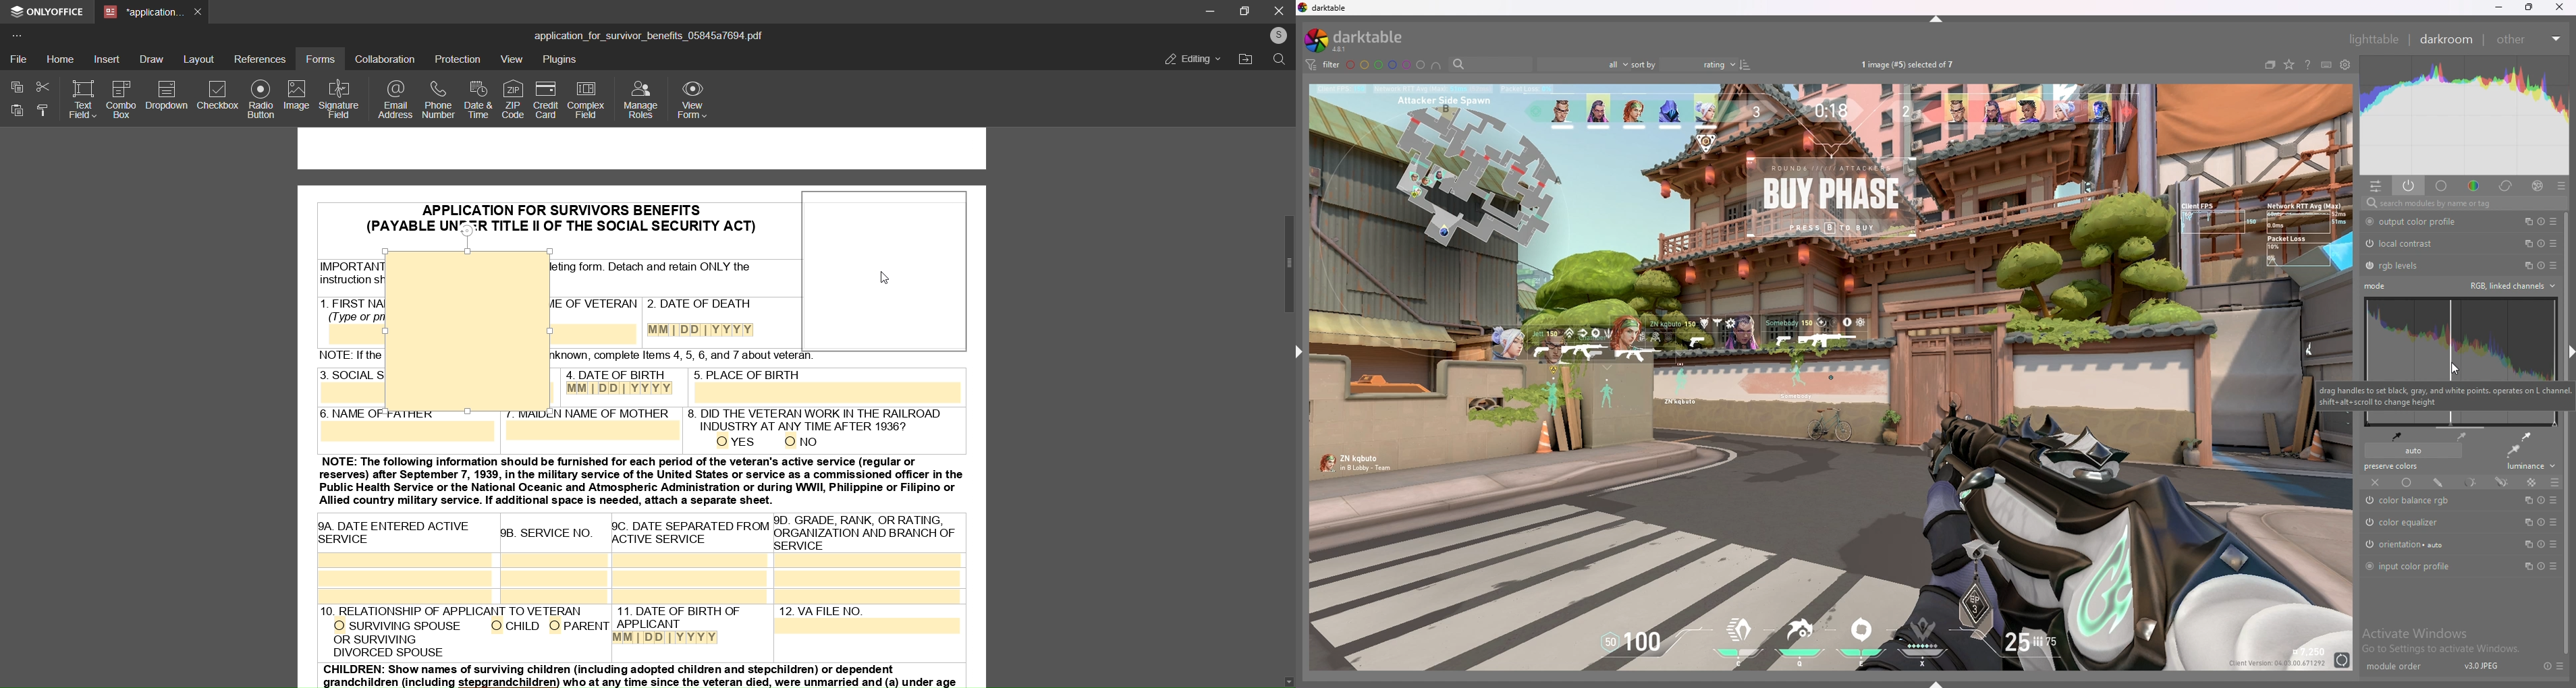 The image size is (2576, 700). Describe the element at coordinates (260, 100) in the screenshot. I see `radio button` at that location.